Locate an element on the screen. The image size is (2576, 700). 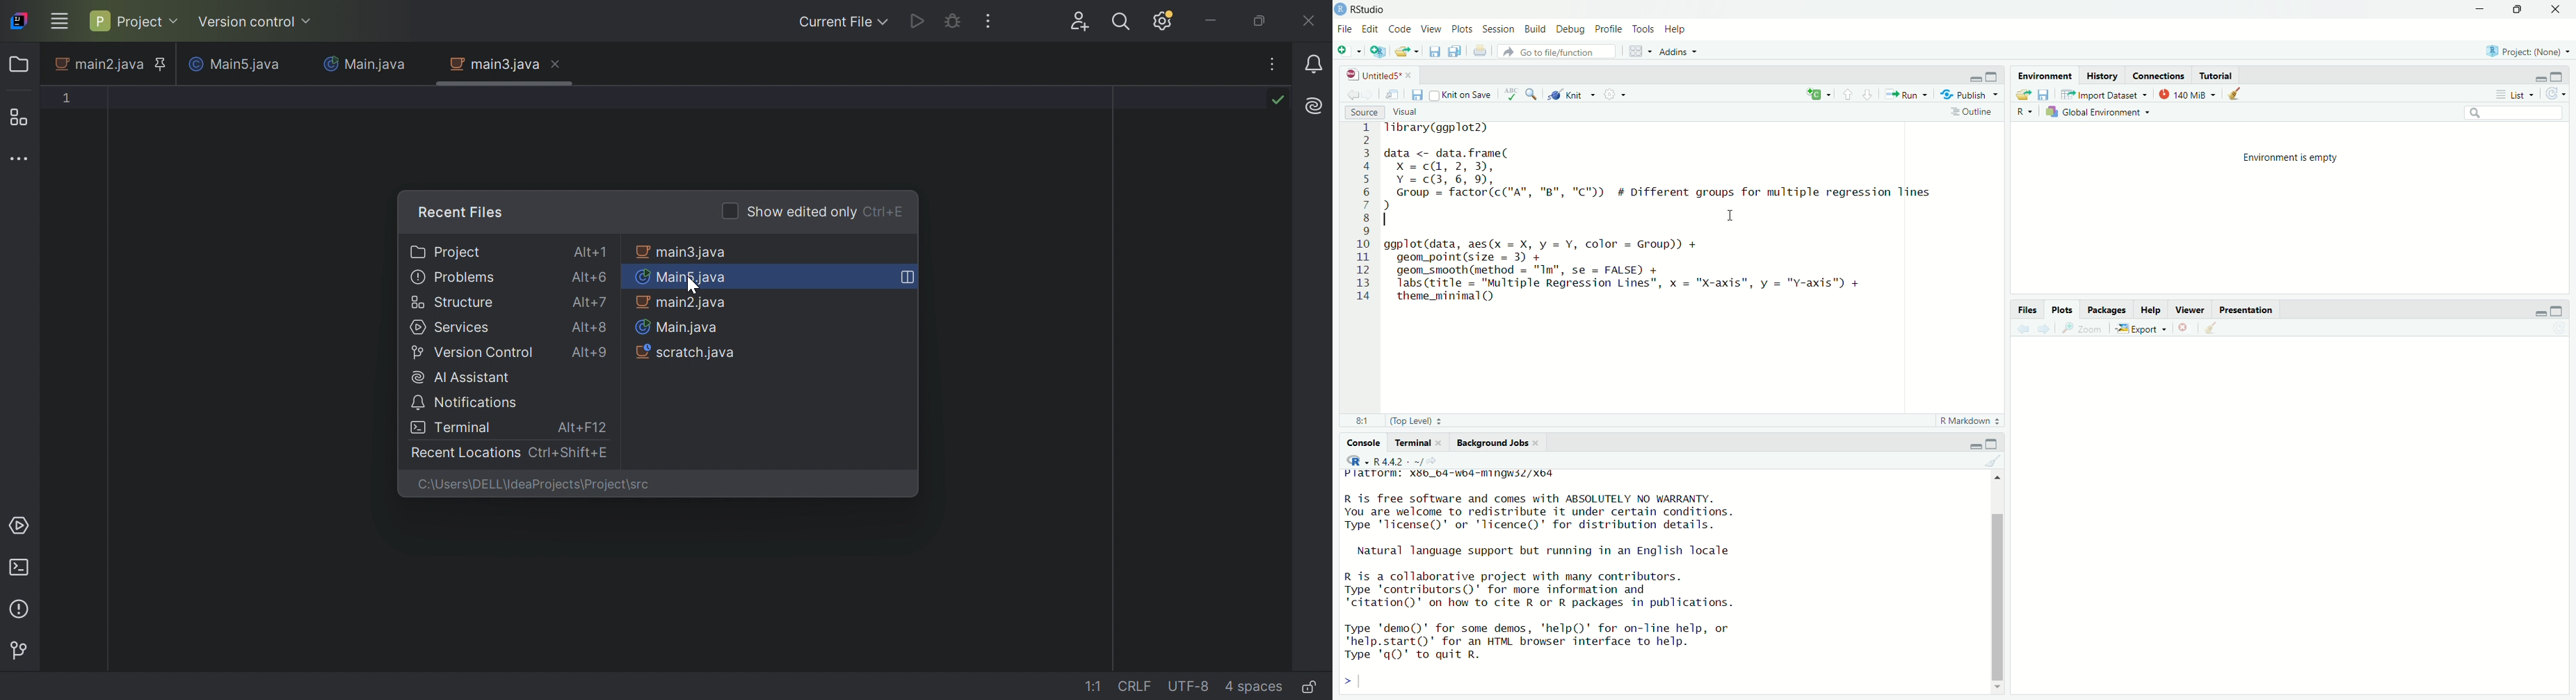
grid is located at coordinates (1638, 52).